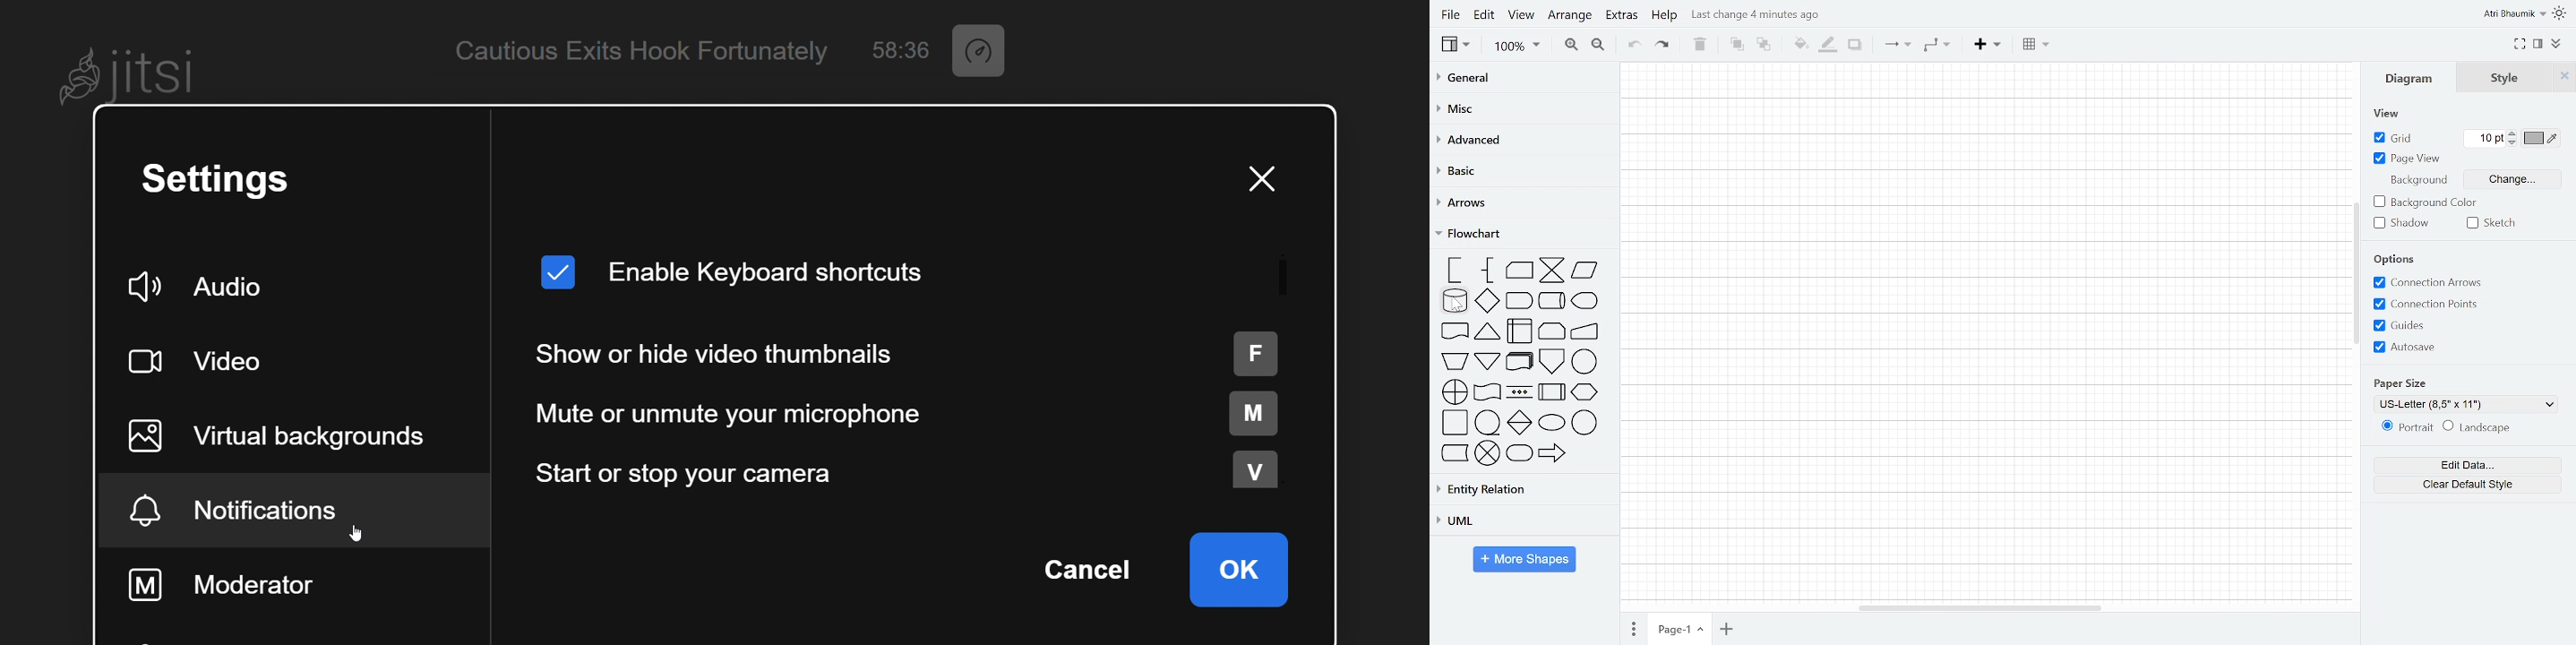 This screenshot has width=2576, height=672. I want to click on Undo, so click(1634, 46).